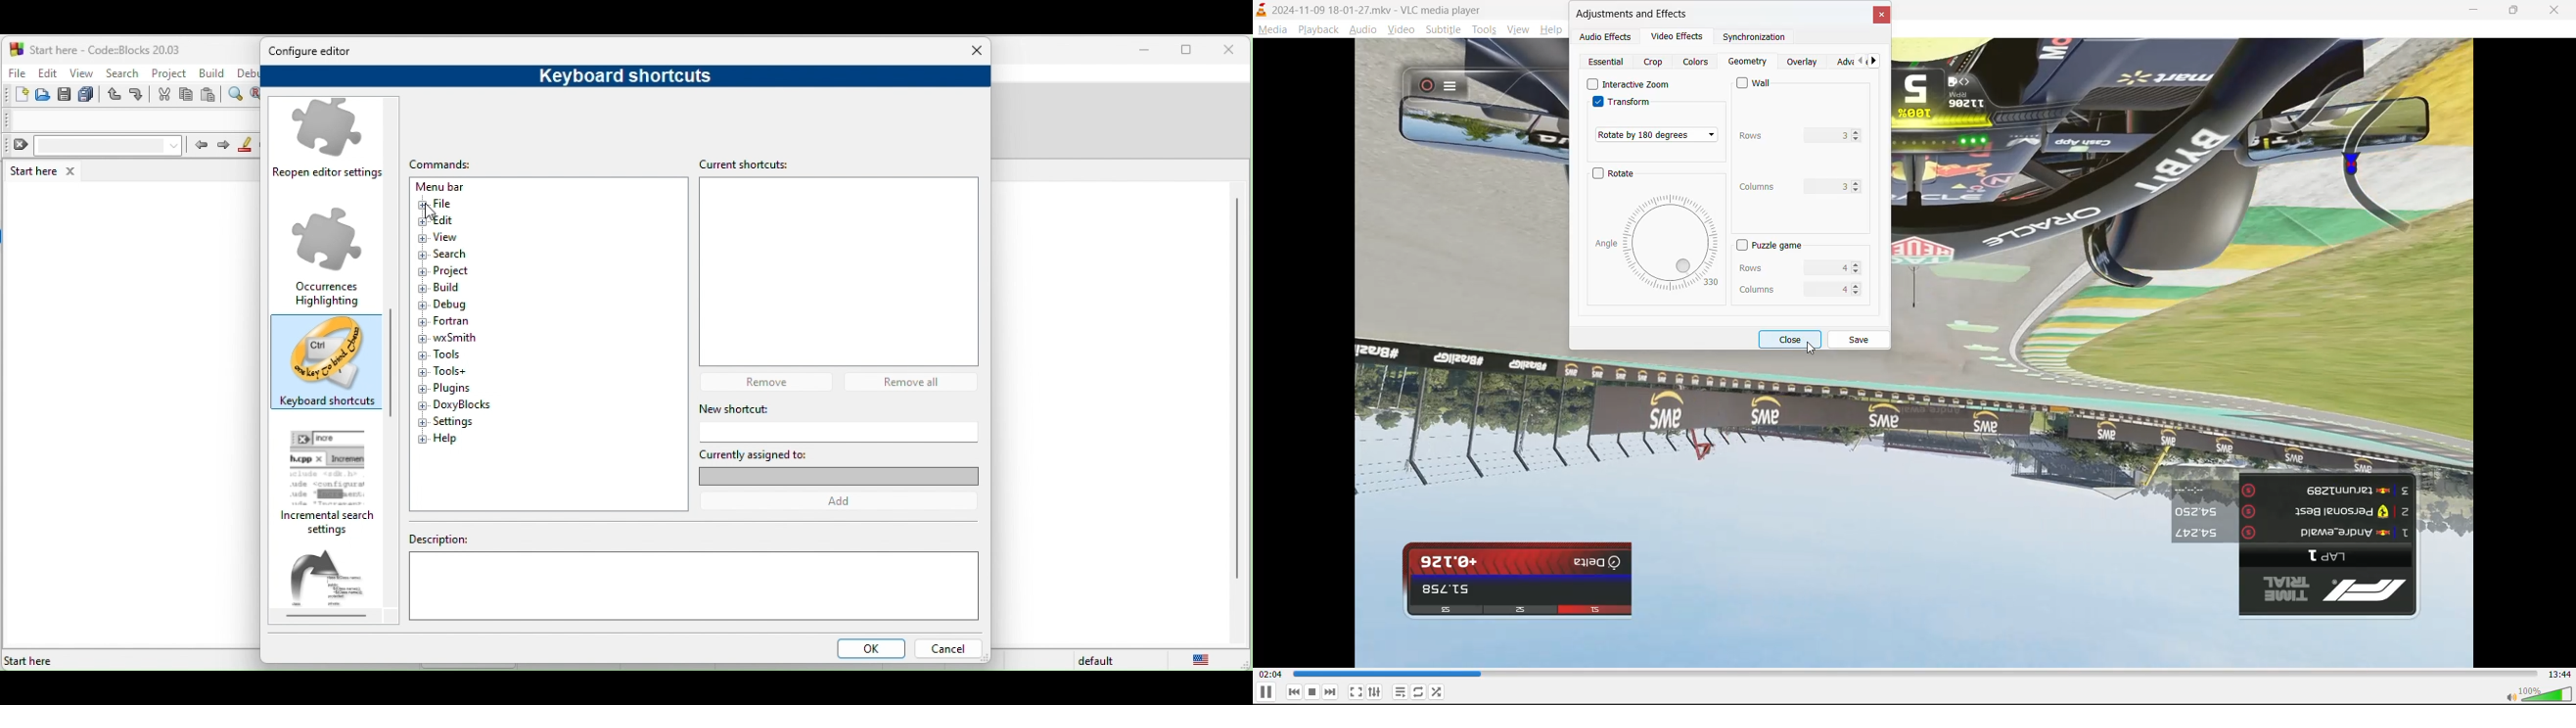 This screenshot has height=728, width=2576. Describe the element at coordinates (1759, 83) in the screenshot. I see `wall` at that location.